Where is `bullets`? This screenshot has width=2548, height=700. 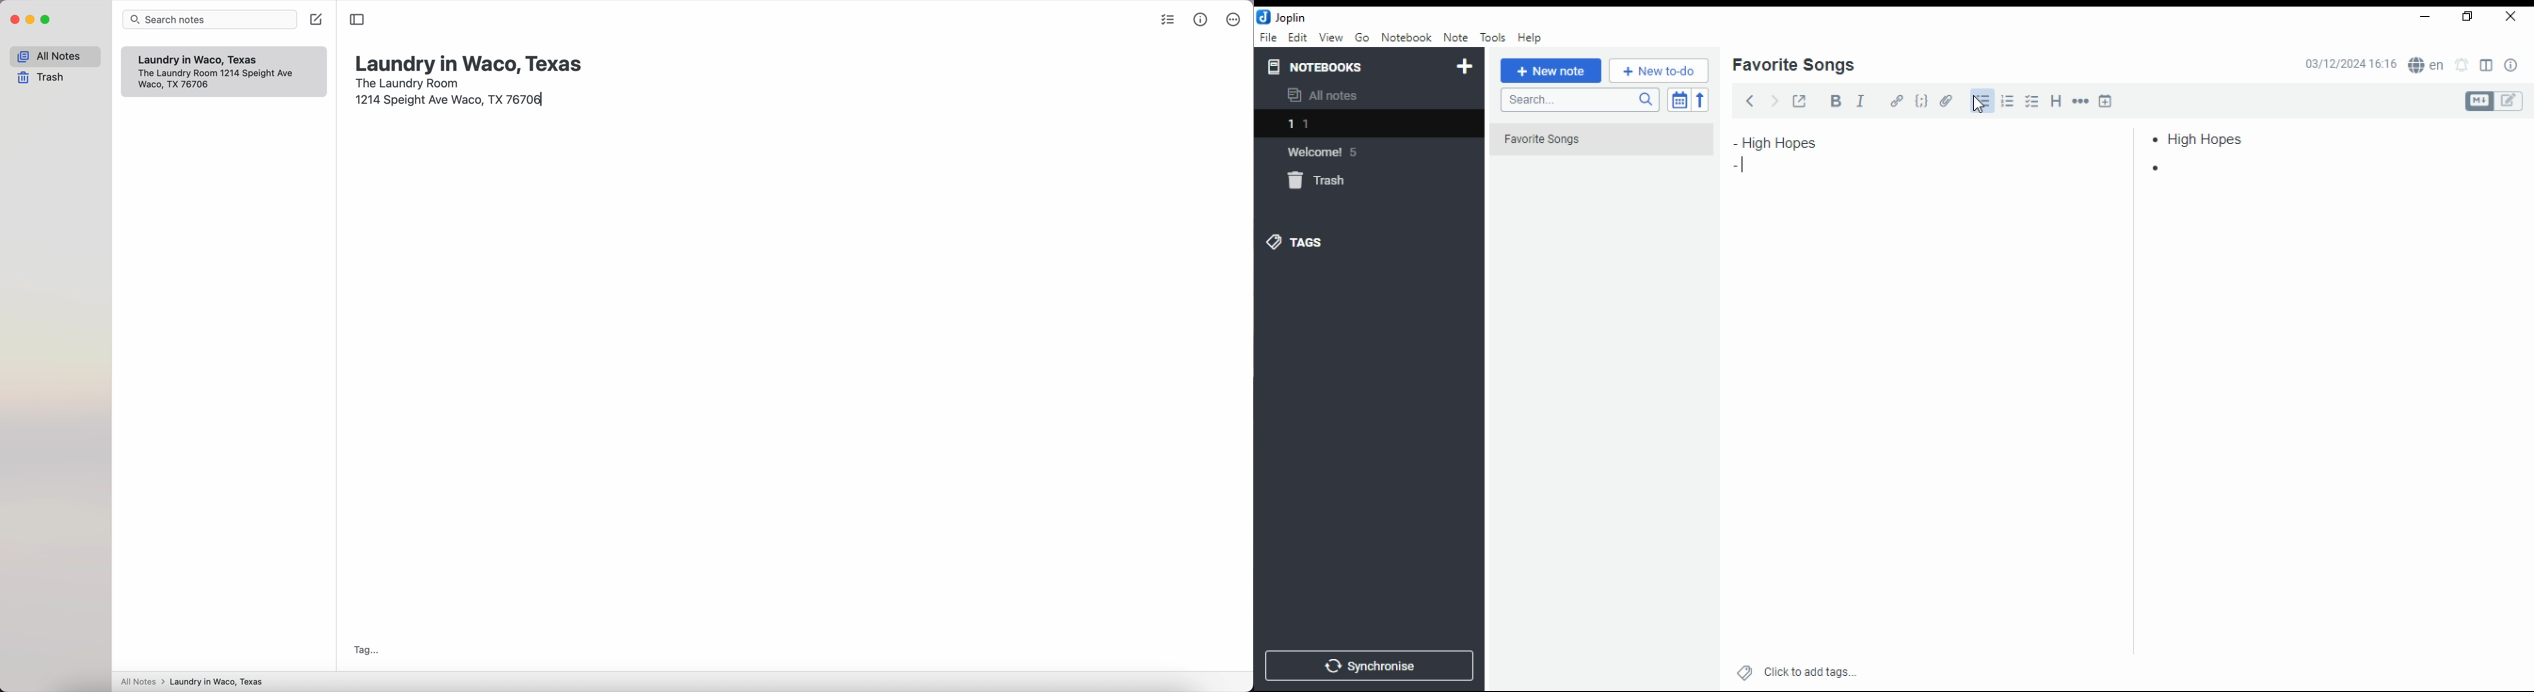
bullets is located at coordinates (1982, 102).